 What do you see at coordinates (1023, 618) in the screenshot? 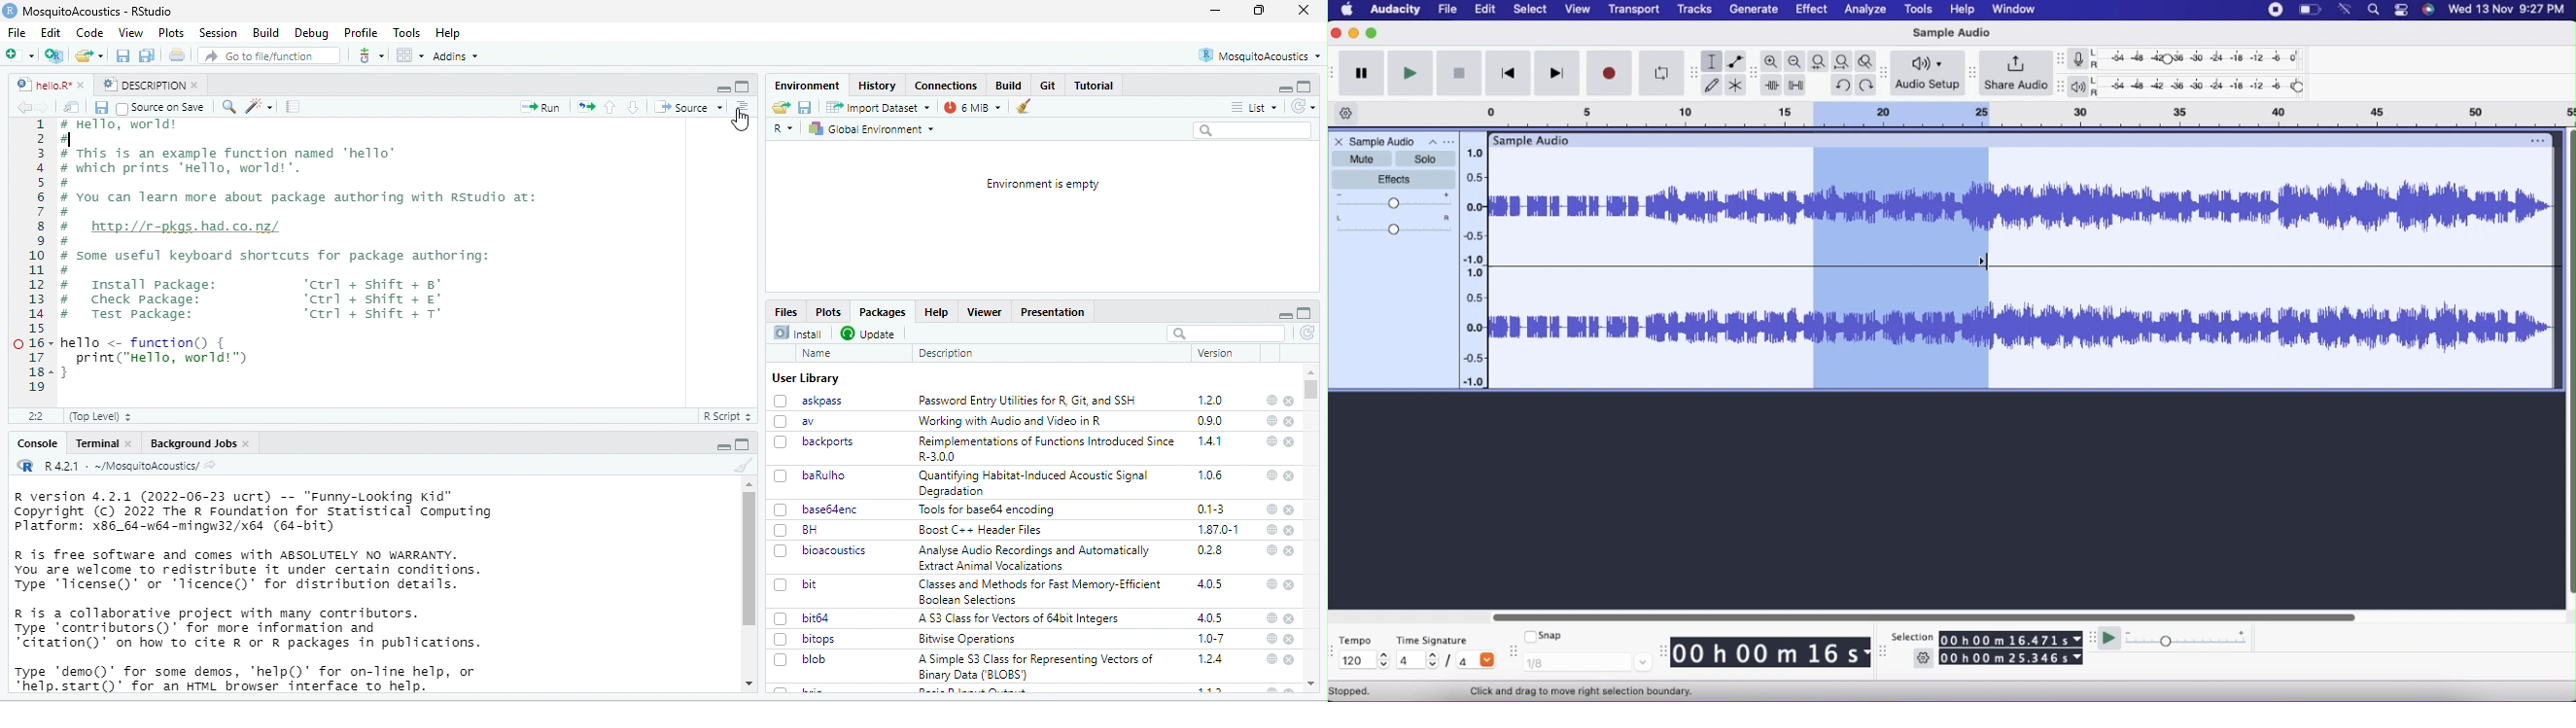
I see `‘A 53 Class for Vectors of 64bit Integers` at bounding box center [1023, 618].